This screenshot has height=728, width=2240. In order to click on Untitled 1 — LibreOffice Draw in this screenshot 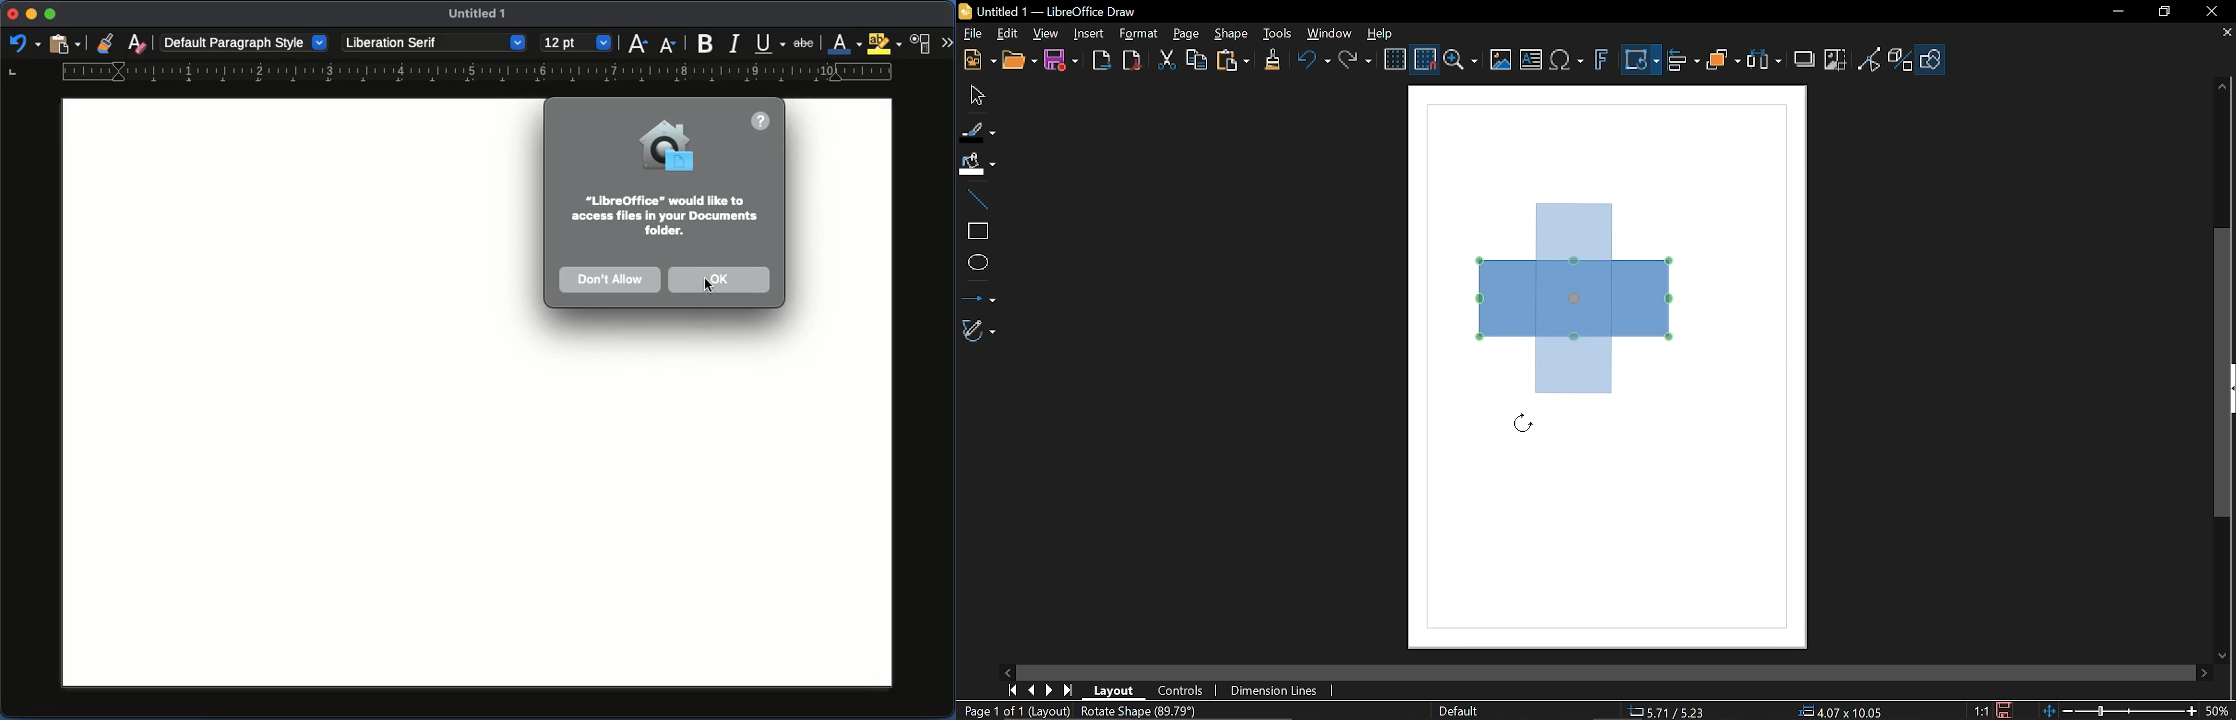, I will do `click(1064, 11)`.